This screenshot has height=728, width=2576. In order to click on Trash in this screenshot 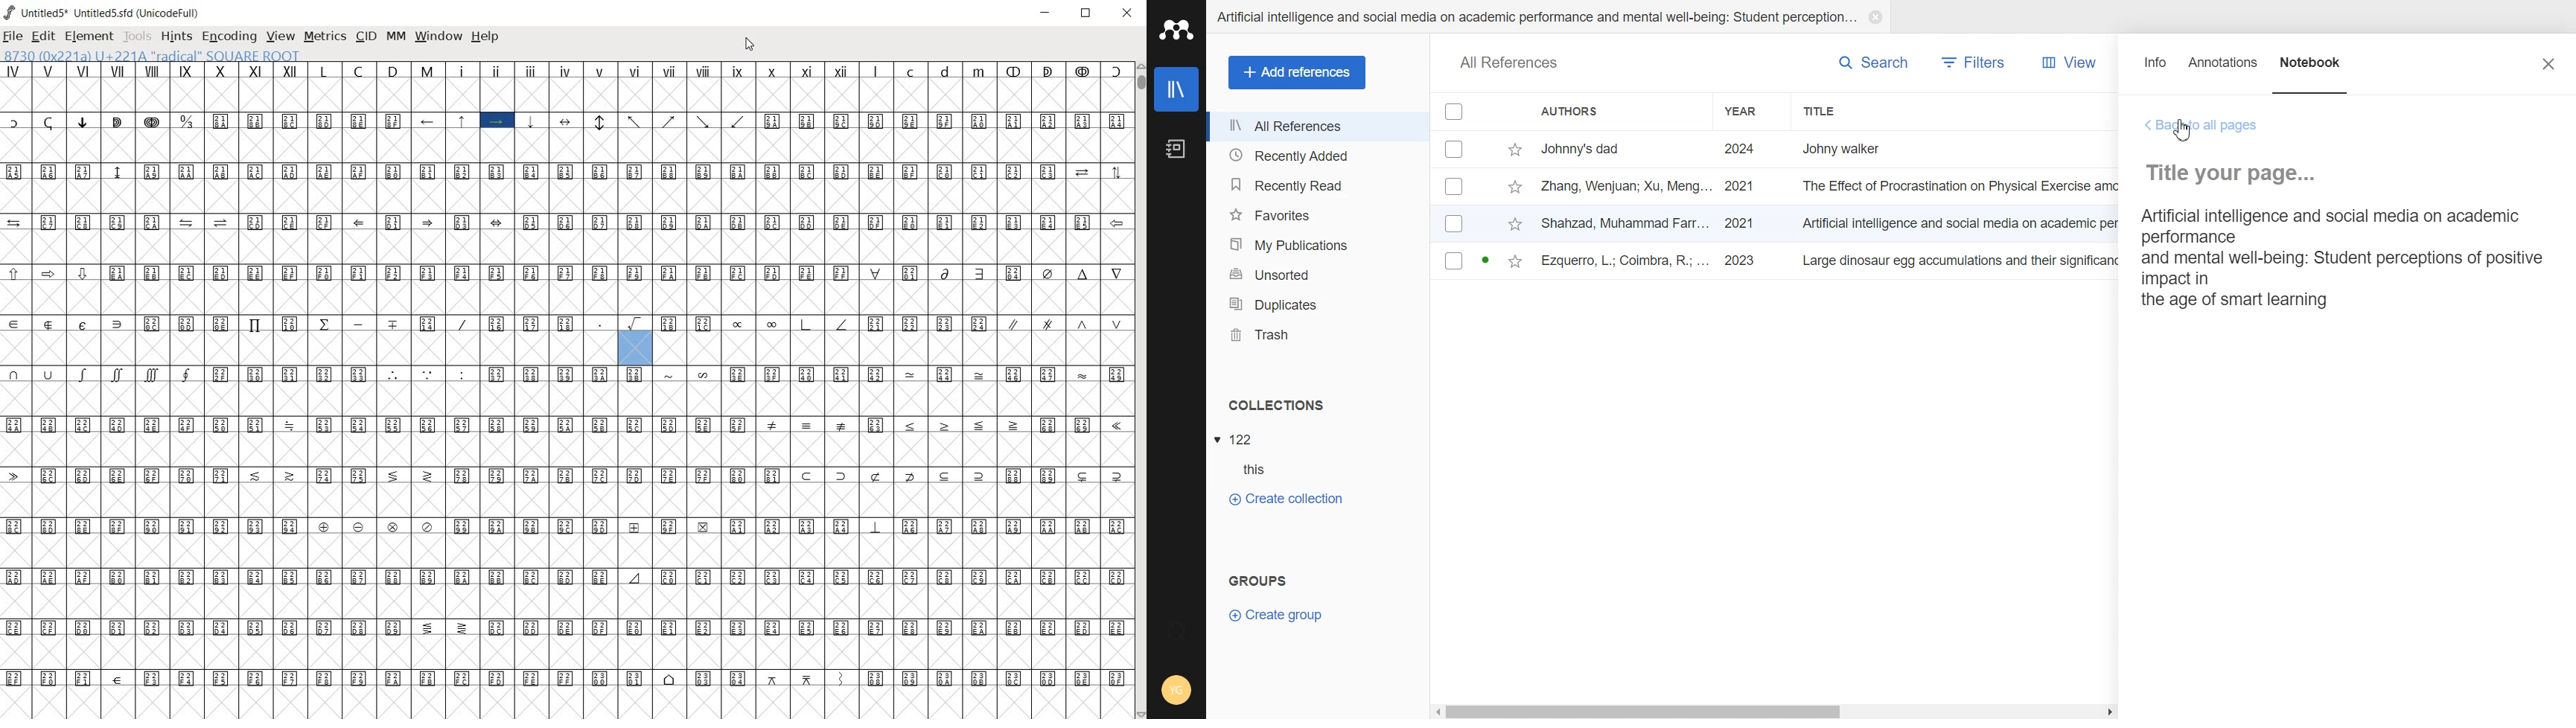, I will do `click(1318, 335)`.